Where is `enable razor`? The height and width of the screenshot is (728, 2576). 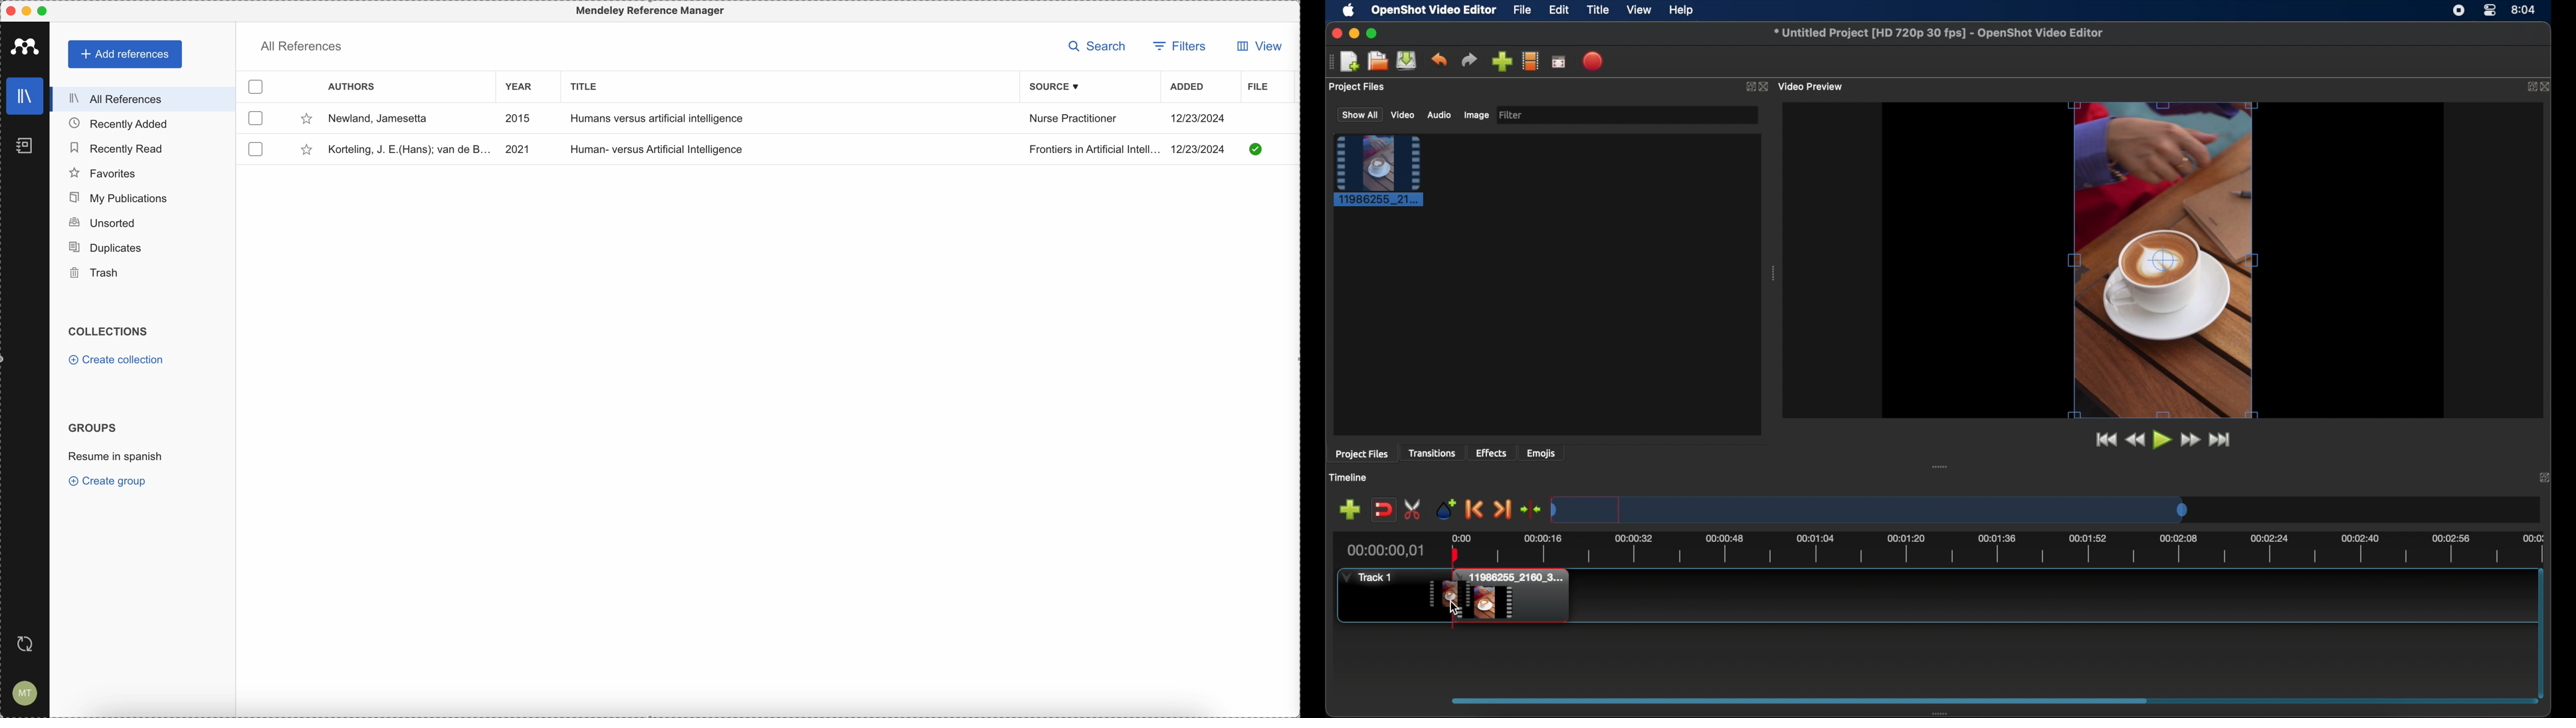
enable razor is located at coordinates (1414, 509).